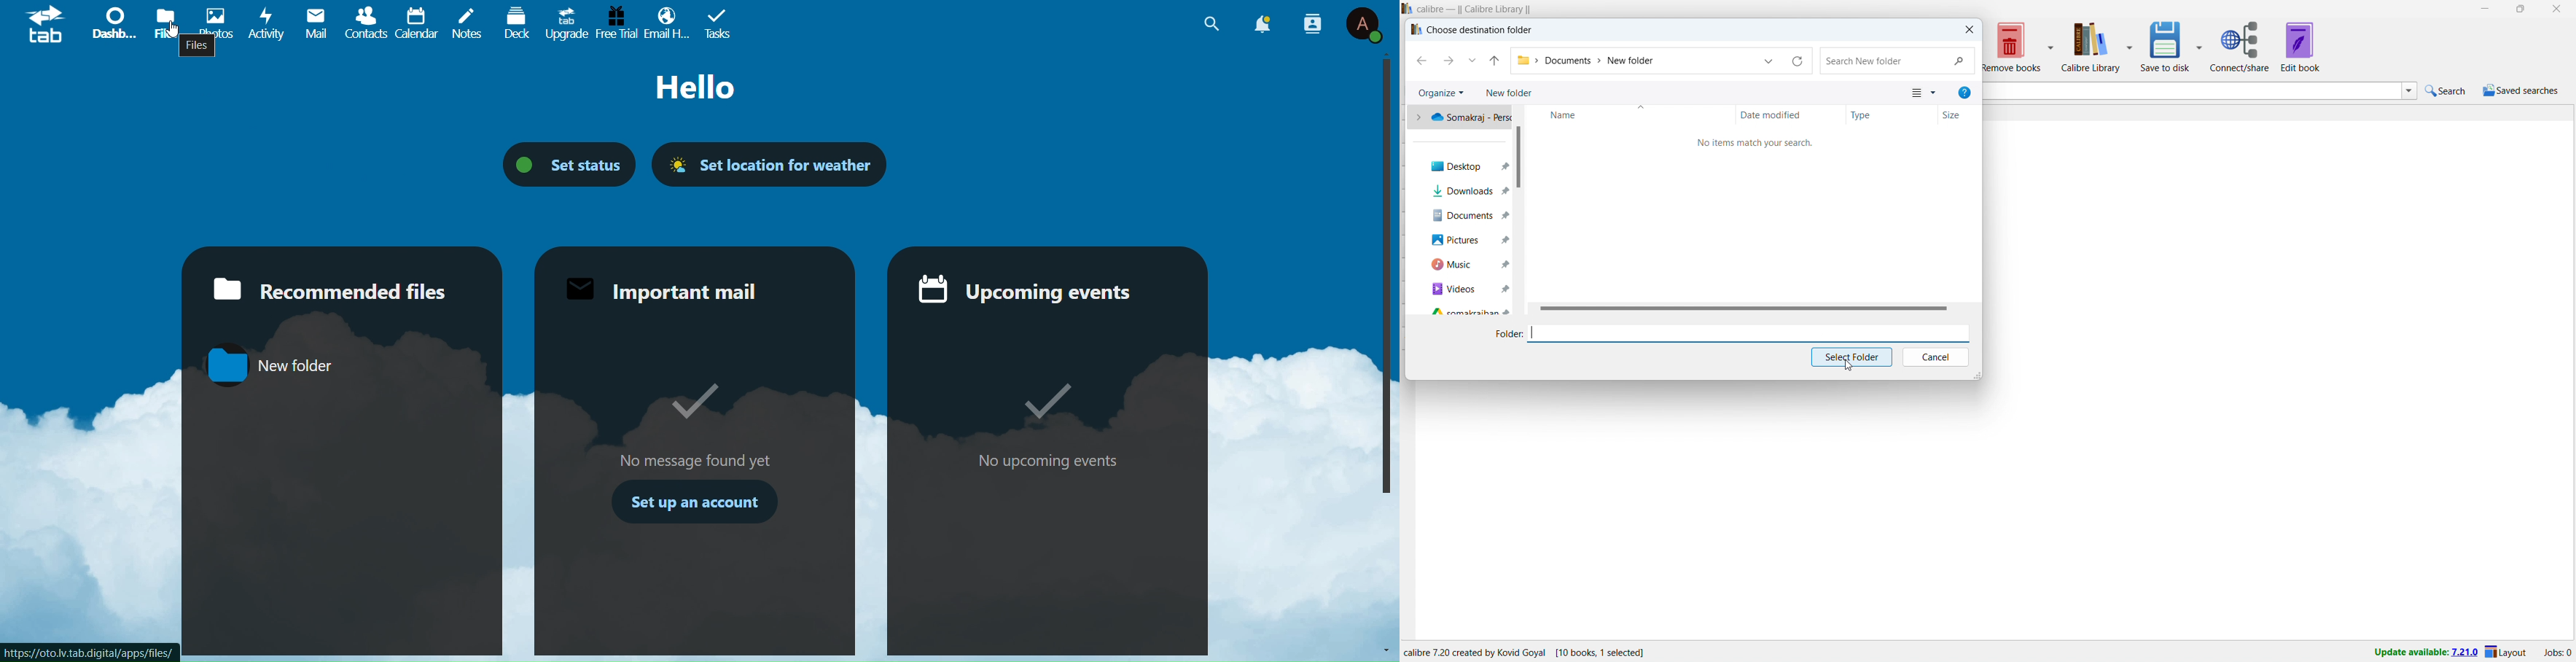 Image resolution: width=2576 pixels, height=672 pixels. What do you see at coordinates (1449, 59) in the screenshot?
I see `next folder` at bounding box center [1449, 59].